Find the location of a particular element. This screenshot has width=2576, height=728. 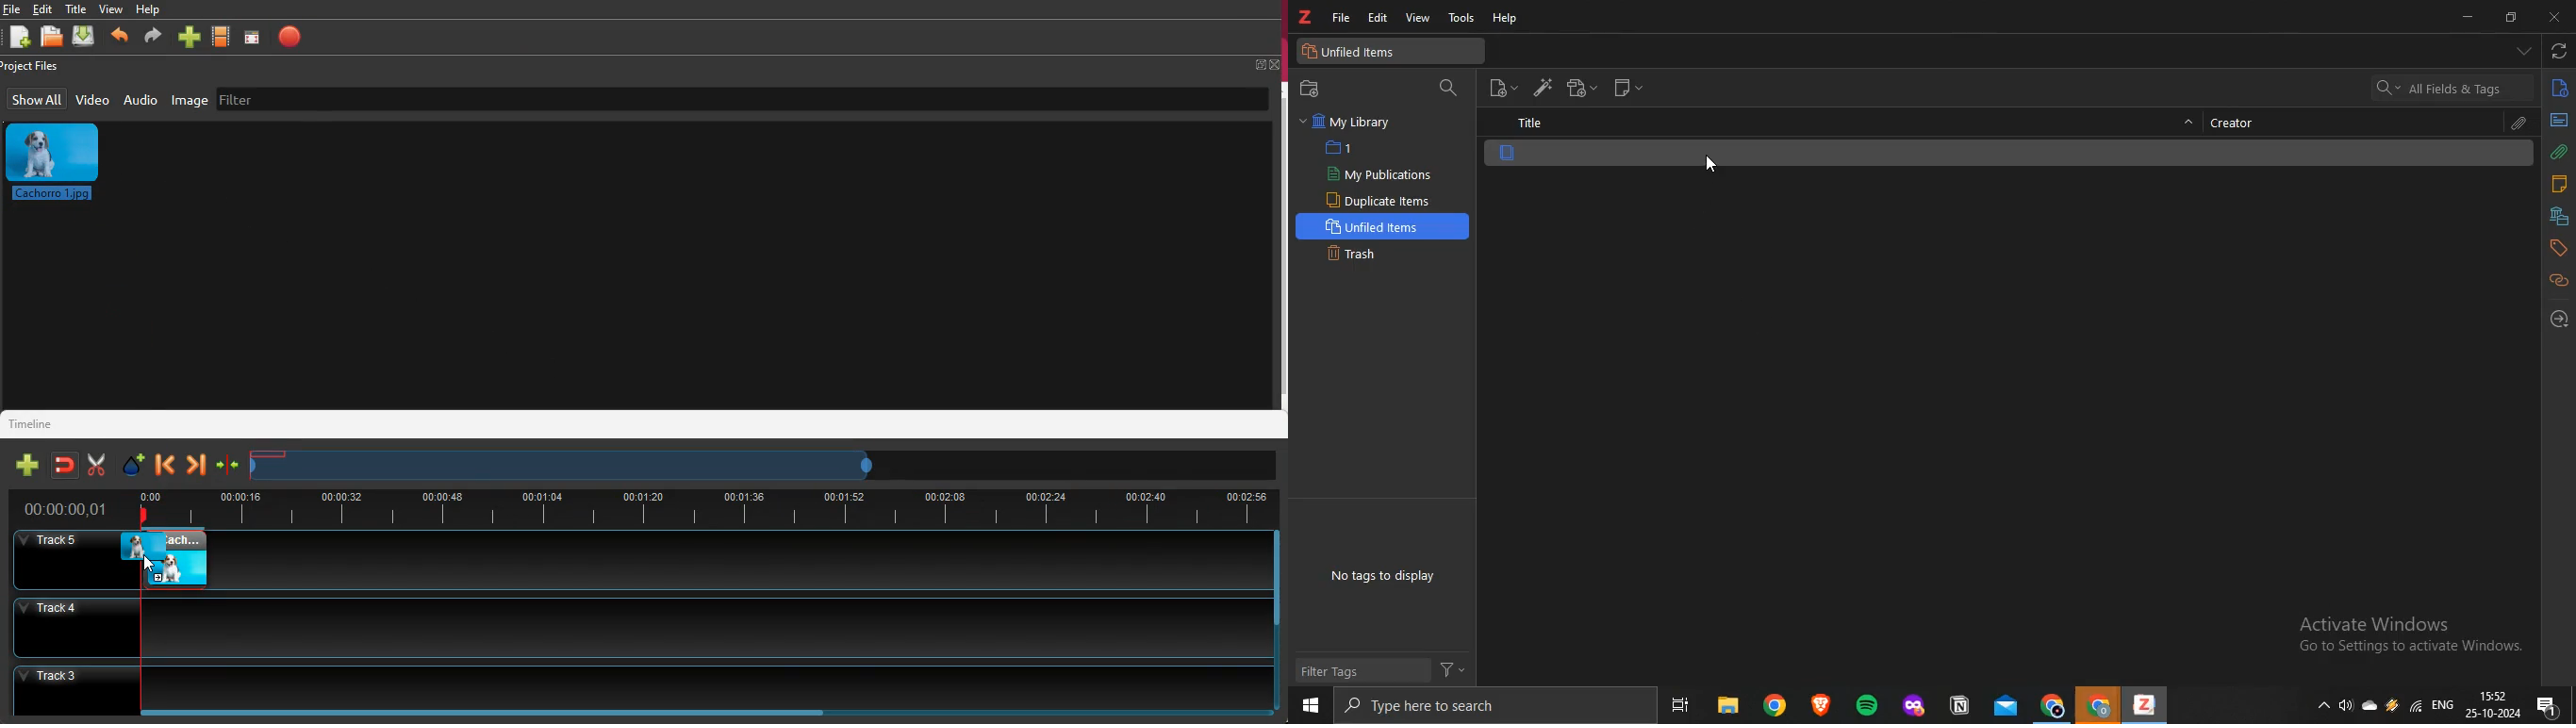

restore down is located at coordinates (2511, 19).